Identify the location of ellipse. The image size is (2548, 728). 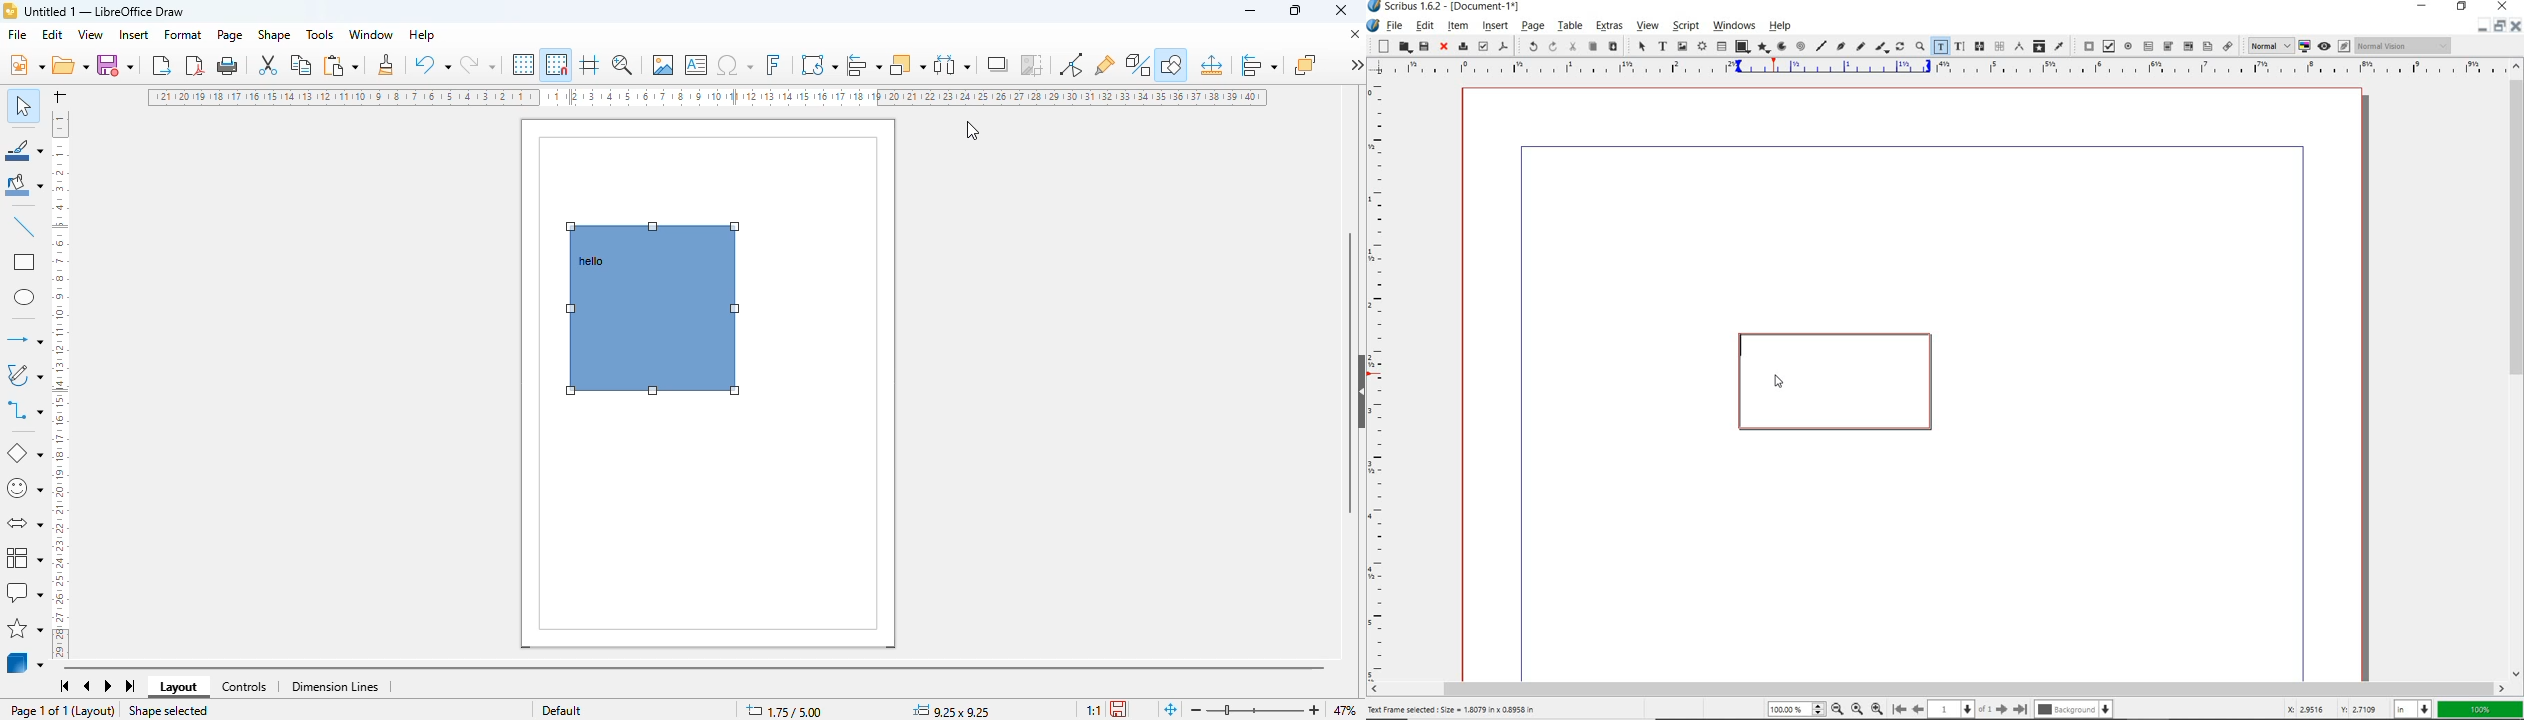
(24, 298).